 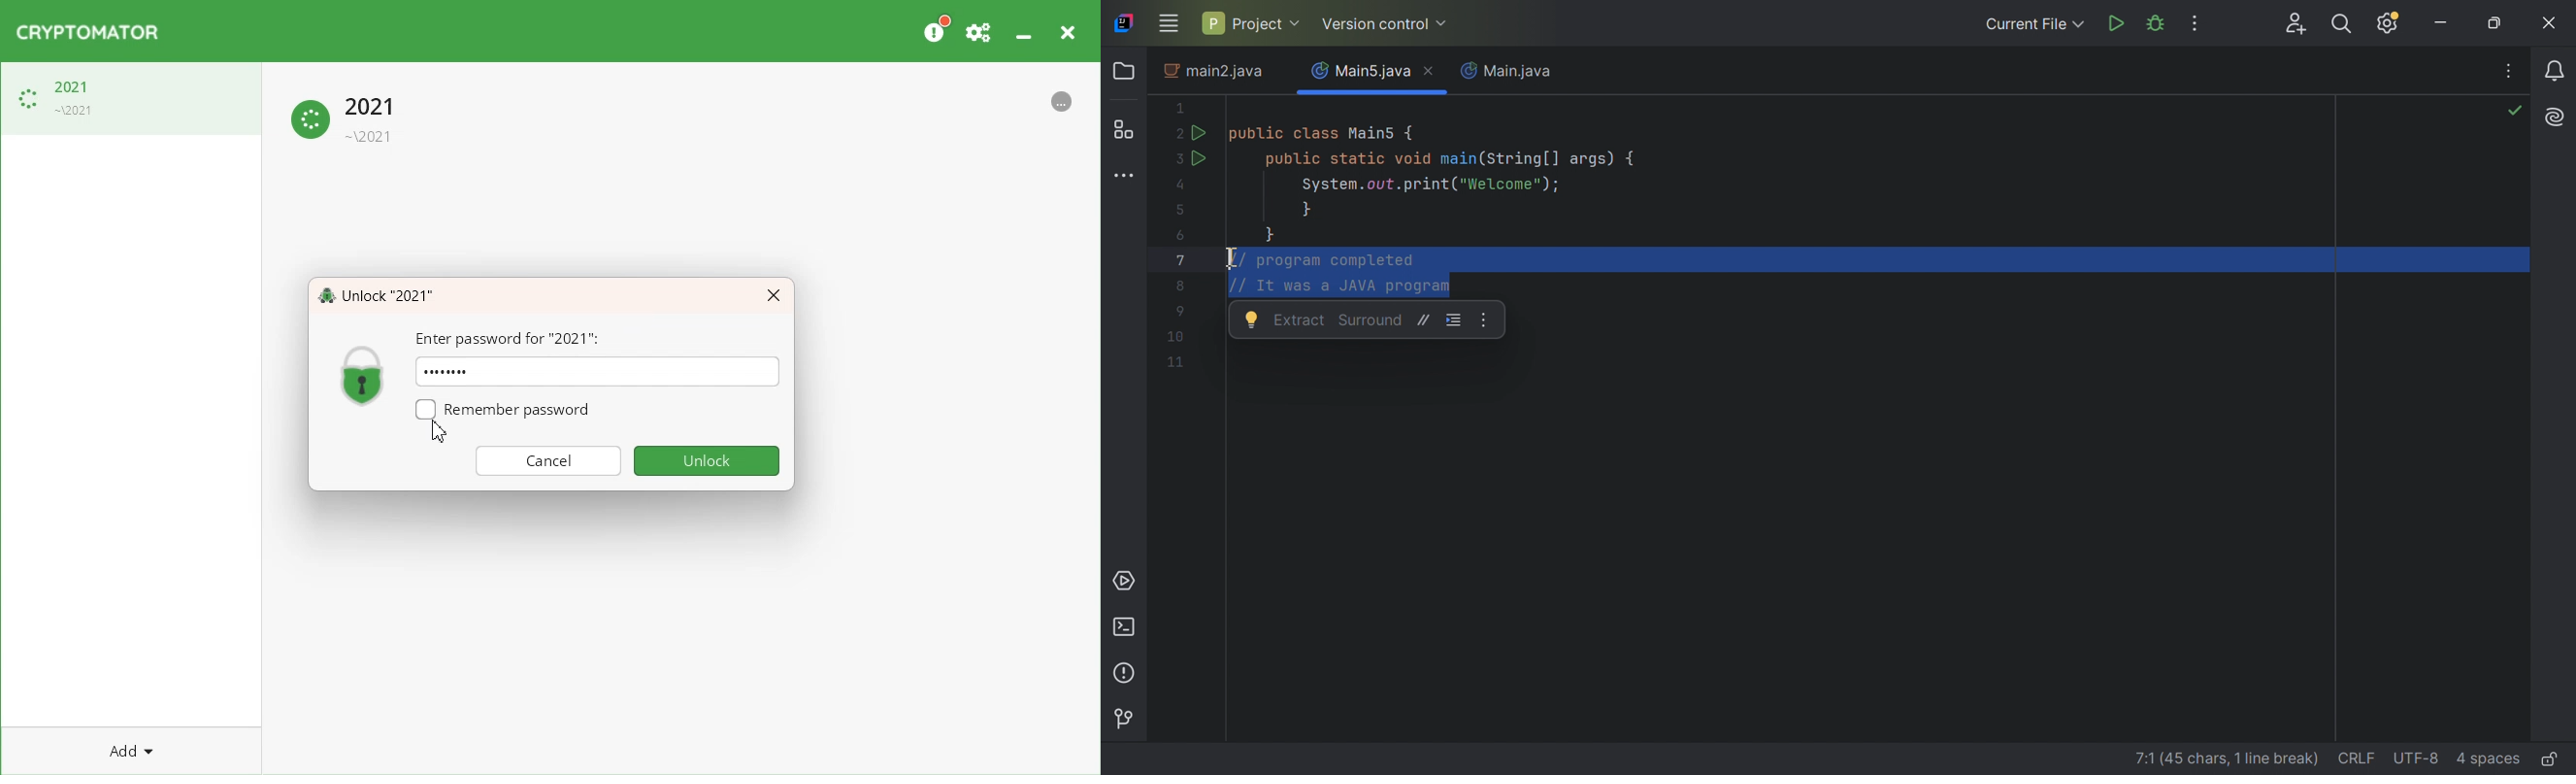 I want to click on Recent Files, tab actions, and more, so click(x=2511, y=70).